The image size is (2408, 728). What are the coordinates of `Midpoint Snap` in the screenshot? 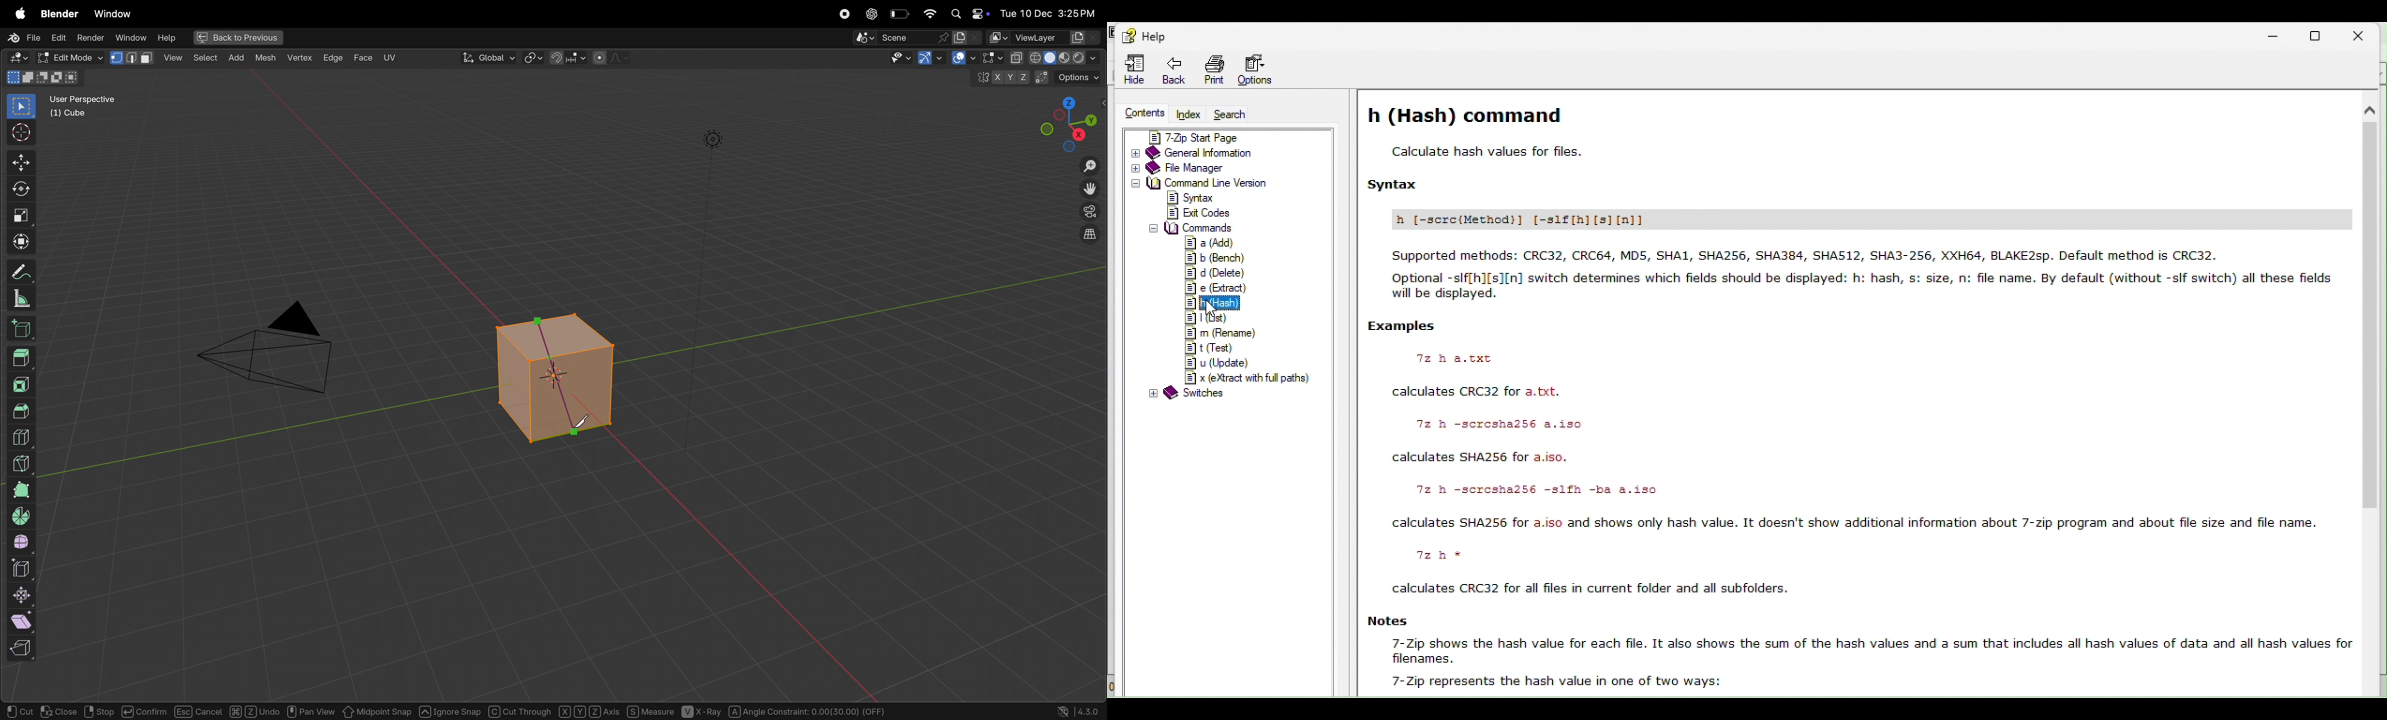 It's located at (377, 711).